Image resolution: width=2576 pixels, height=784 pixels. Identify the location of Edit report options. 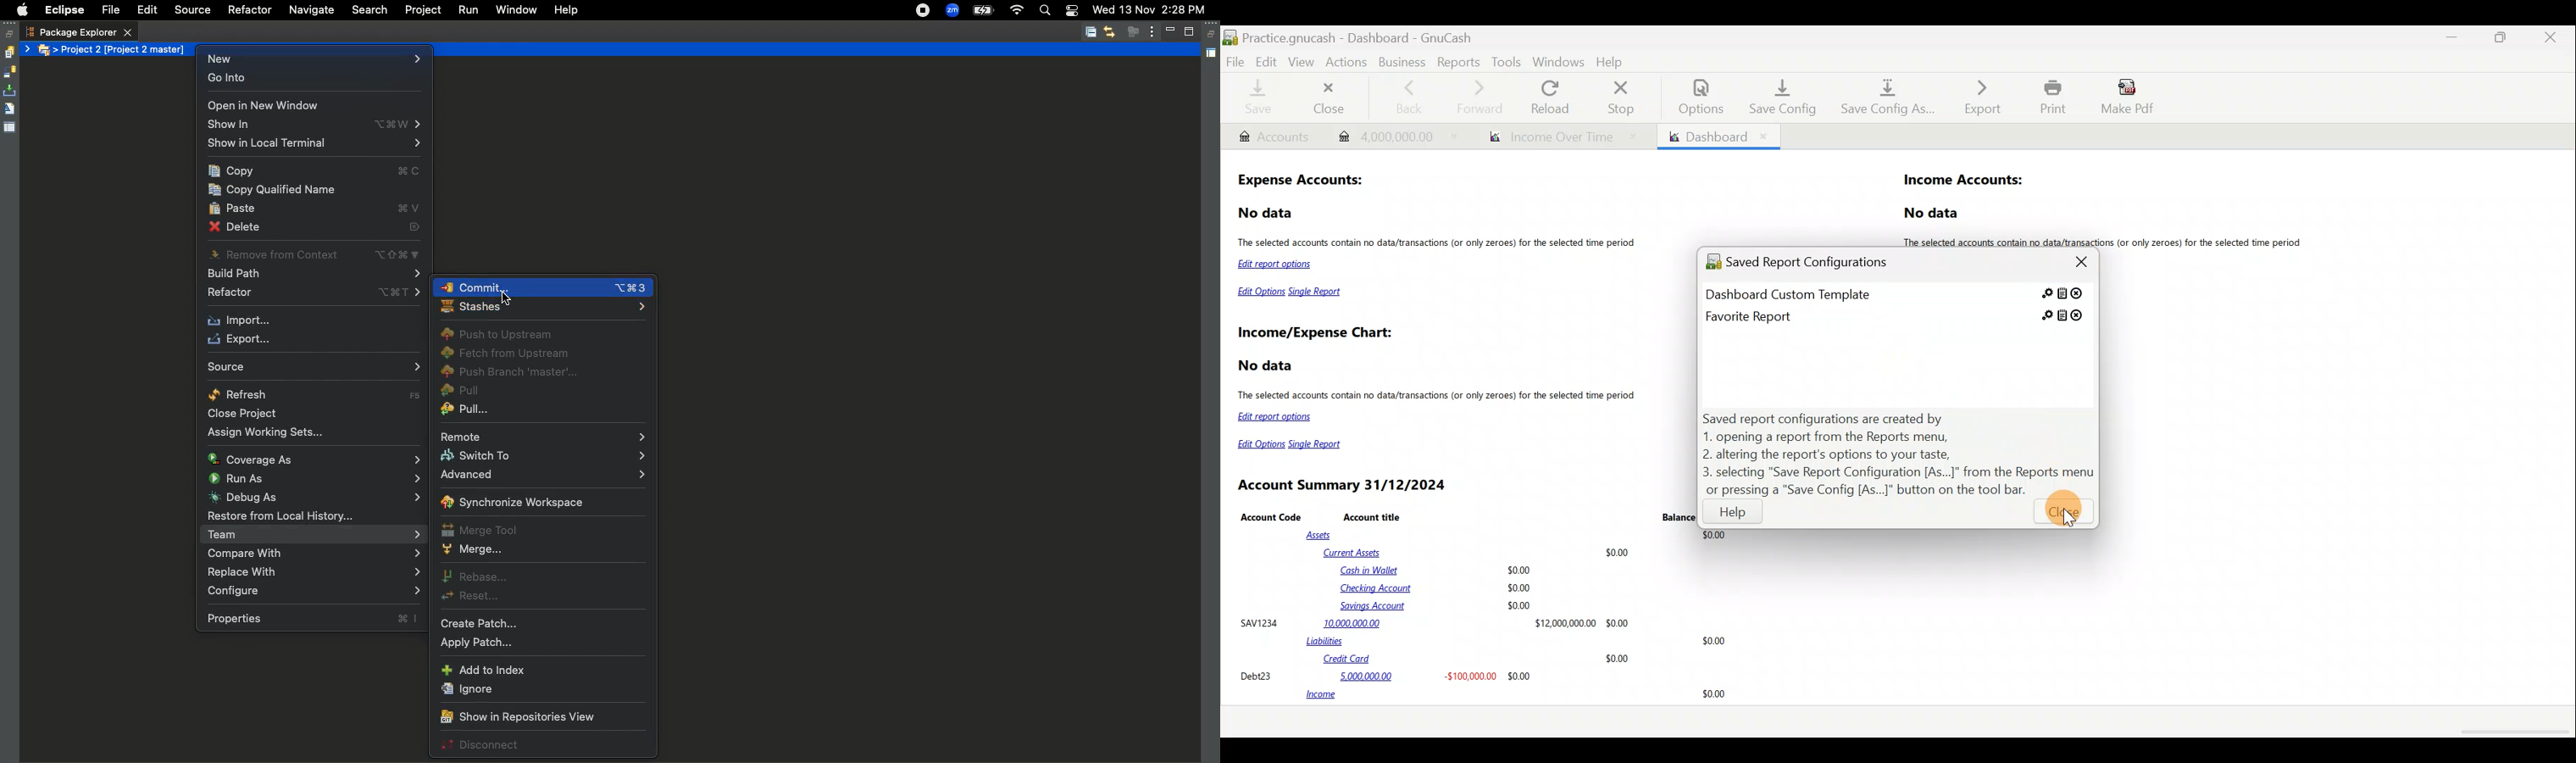
(1278, 266).